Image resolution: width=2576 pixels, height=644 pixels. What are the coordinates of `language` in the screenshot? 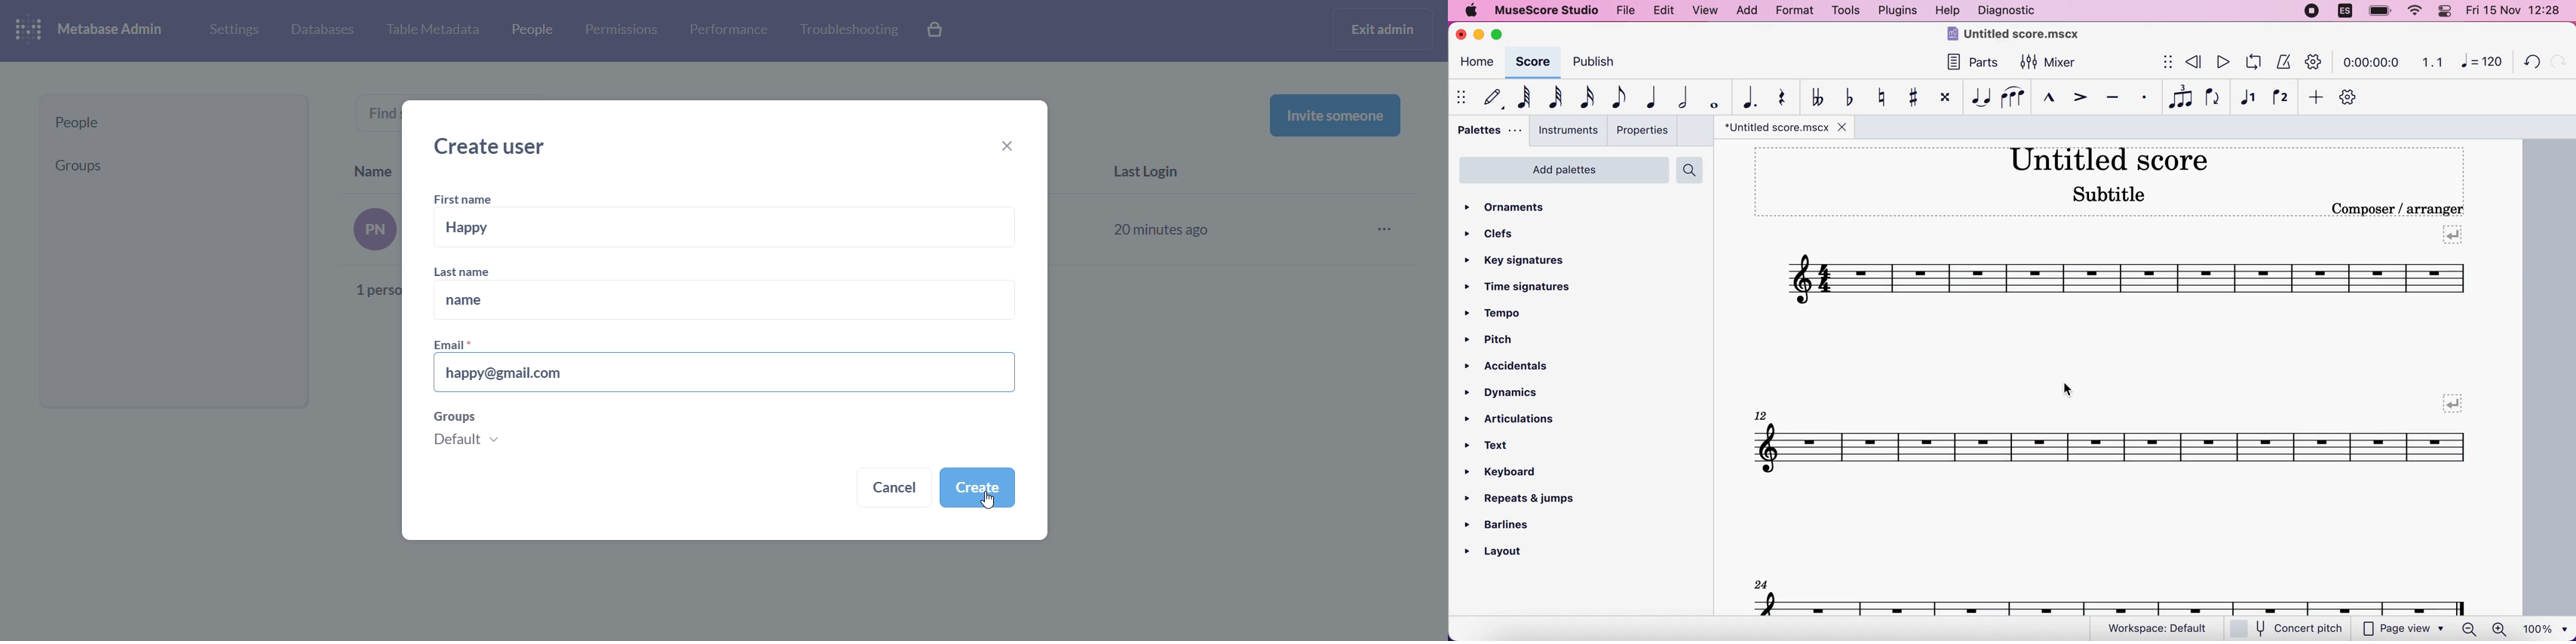 It's located at (2346, 13).